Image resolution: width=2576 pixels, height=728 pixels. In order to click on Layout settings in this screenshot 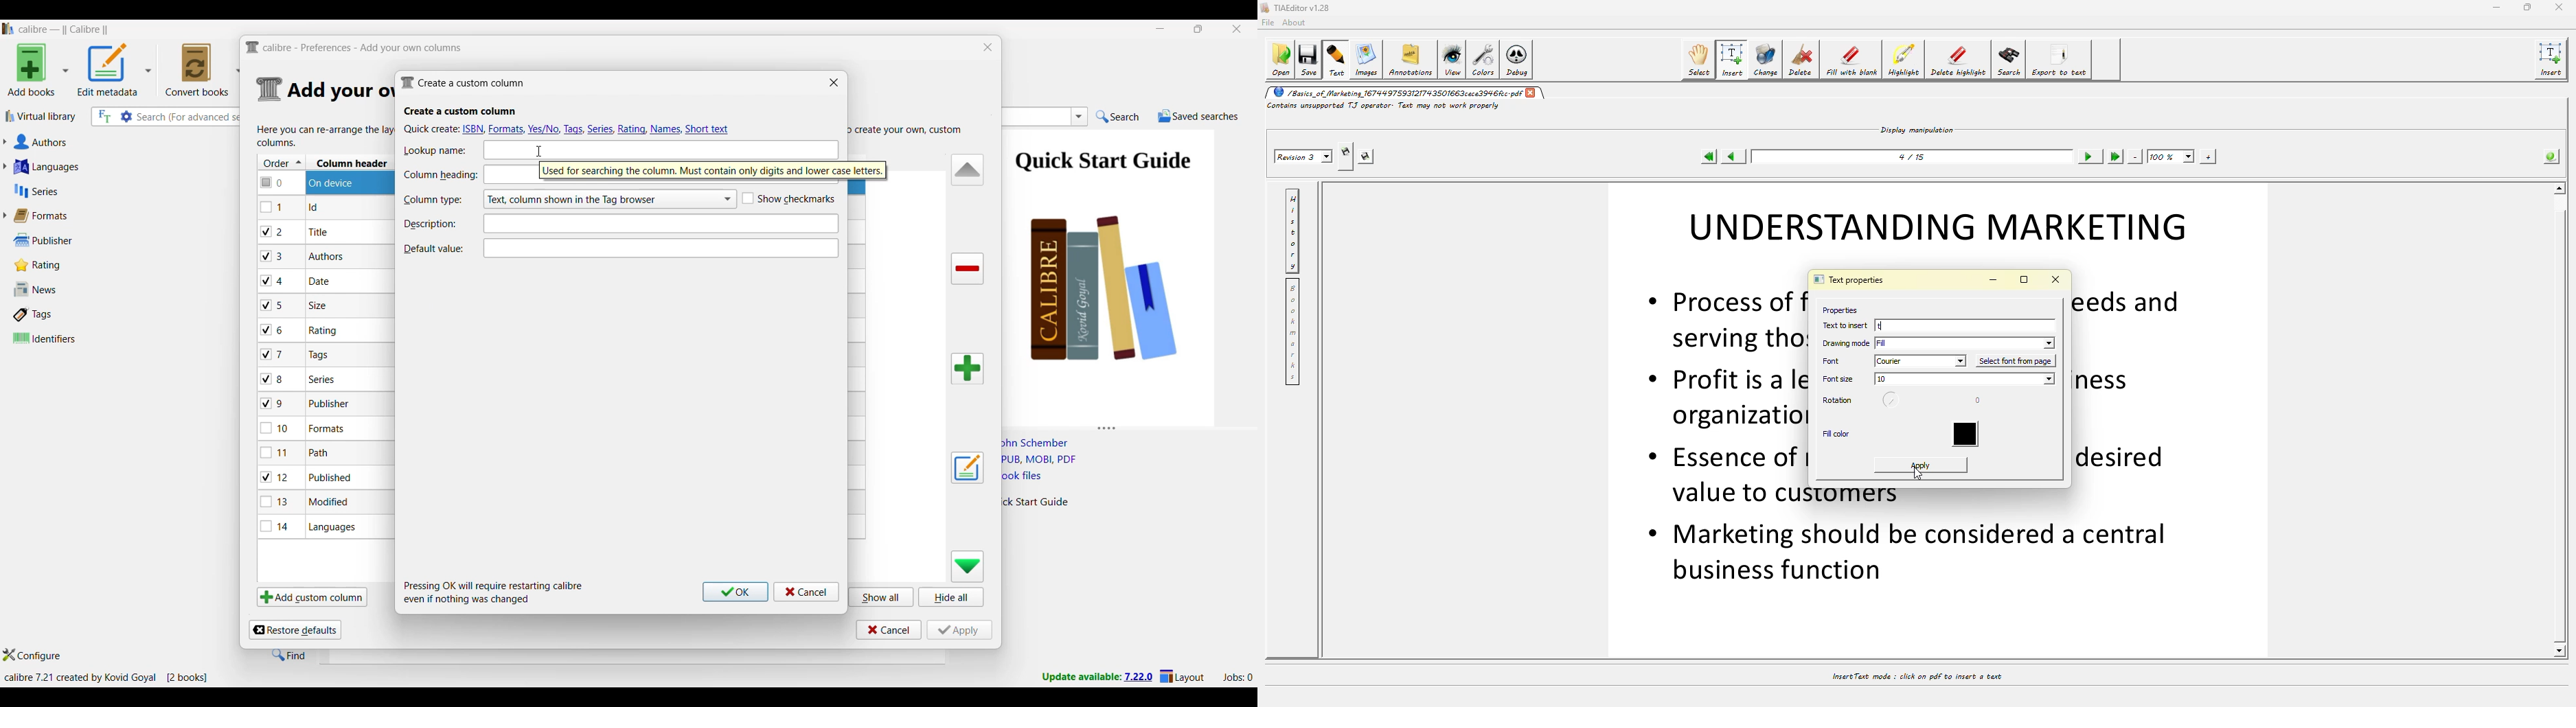, I will do `click(1182, 676)`.